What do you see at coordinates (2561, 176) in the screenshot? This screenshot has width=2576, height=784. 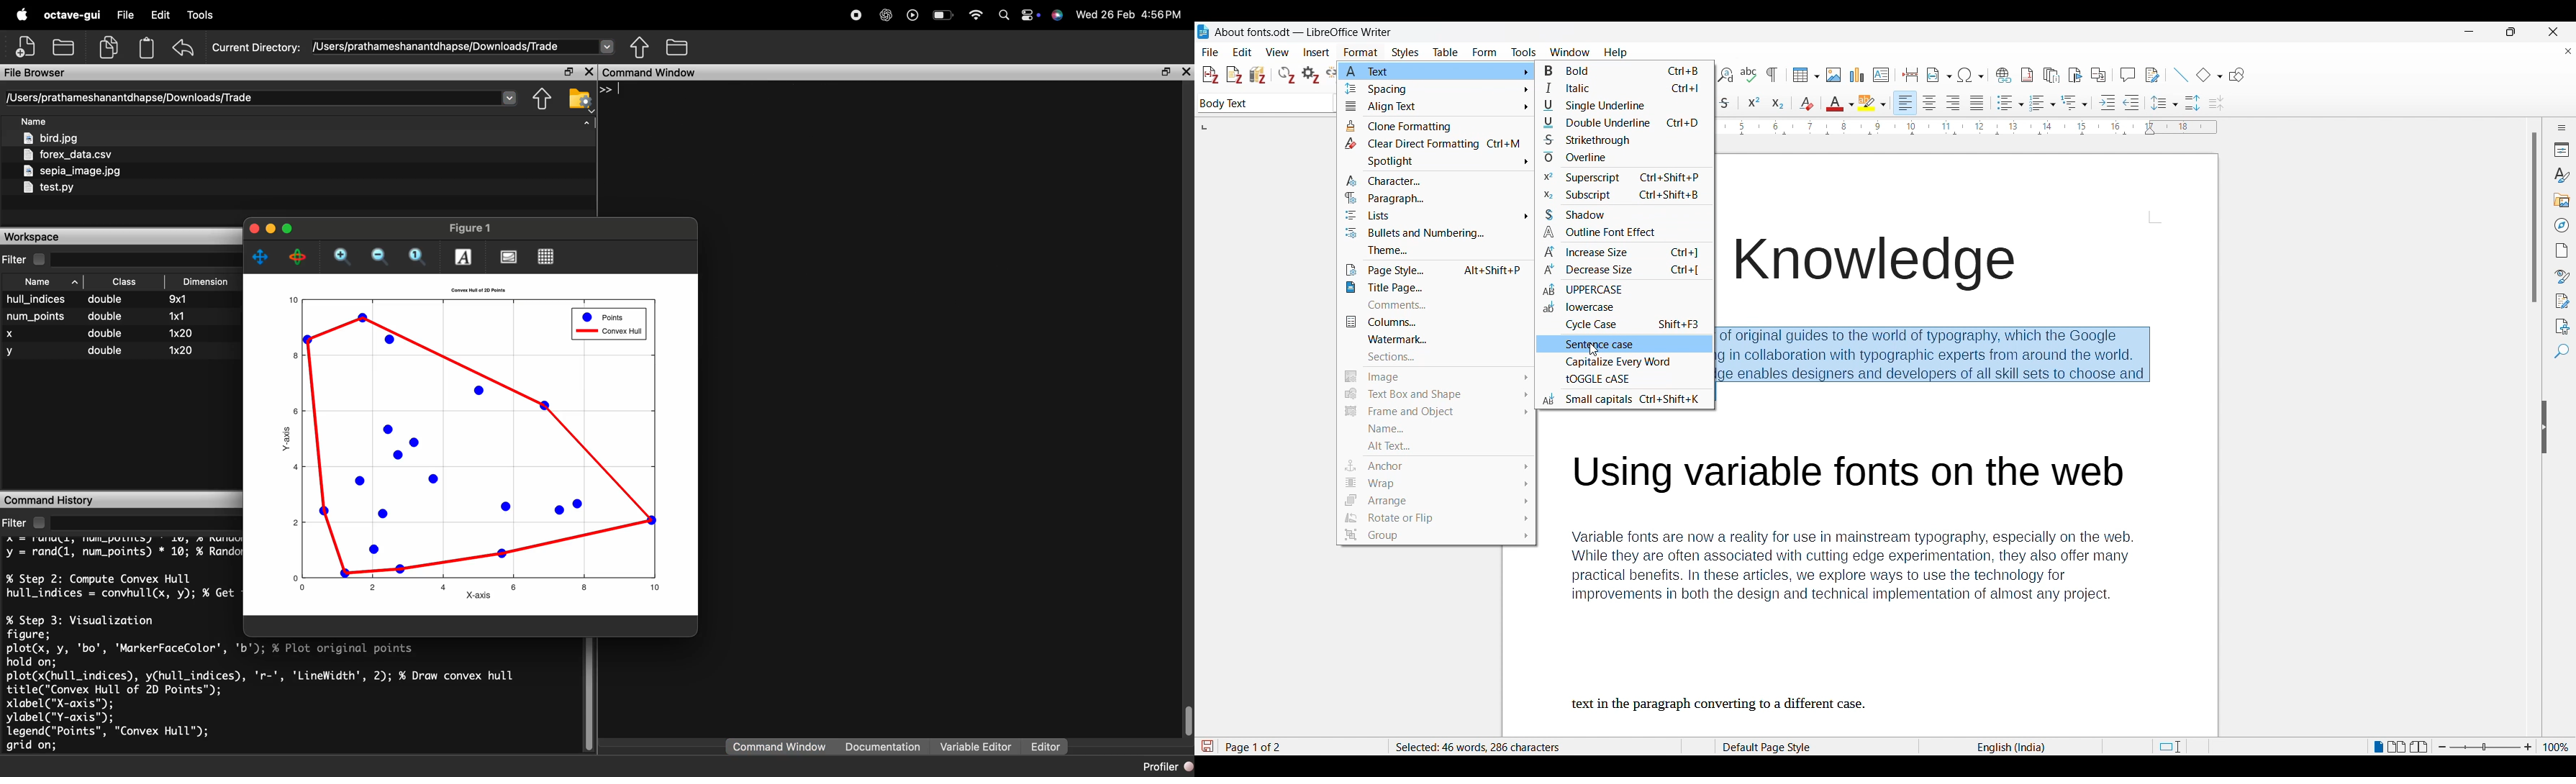 I see `Styles` at bounding box center [2561, 176].